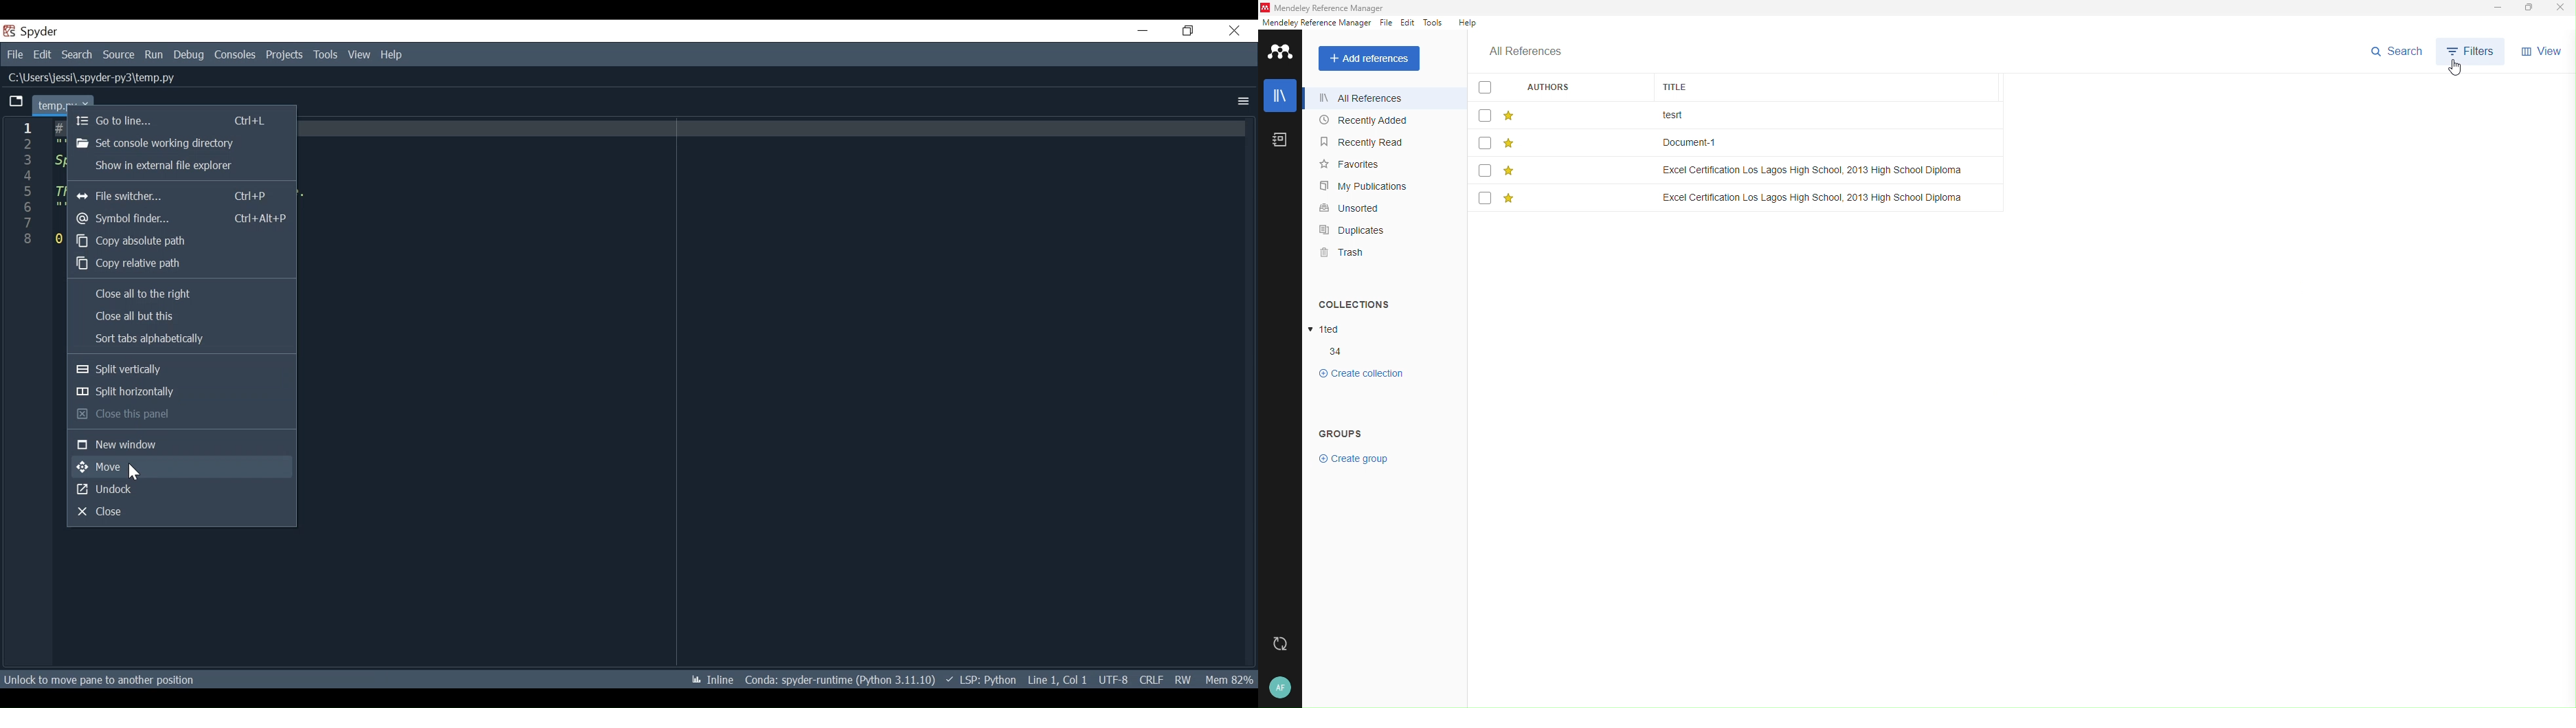 Image resolution: width=2576 pixels, height=728 pixels. Describe the element at coordinates (1509, 115) in the screenshot. I see `star` at that location.